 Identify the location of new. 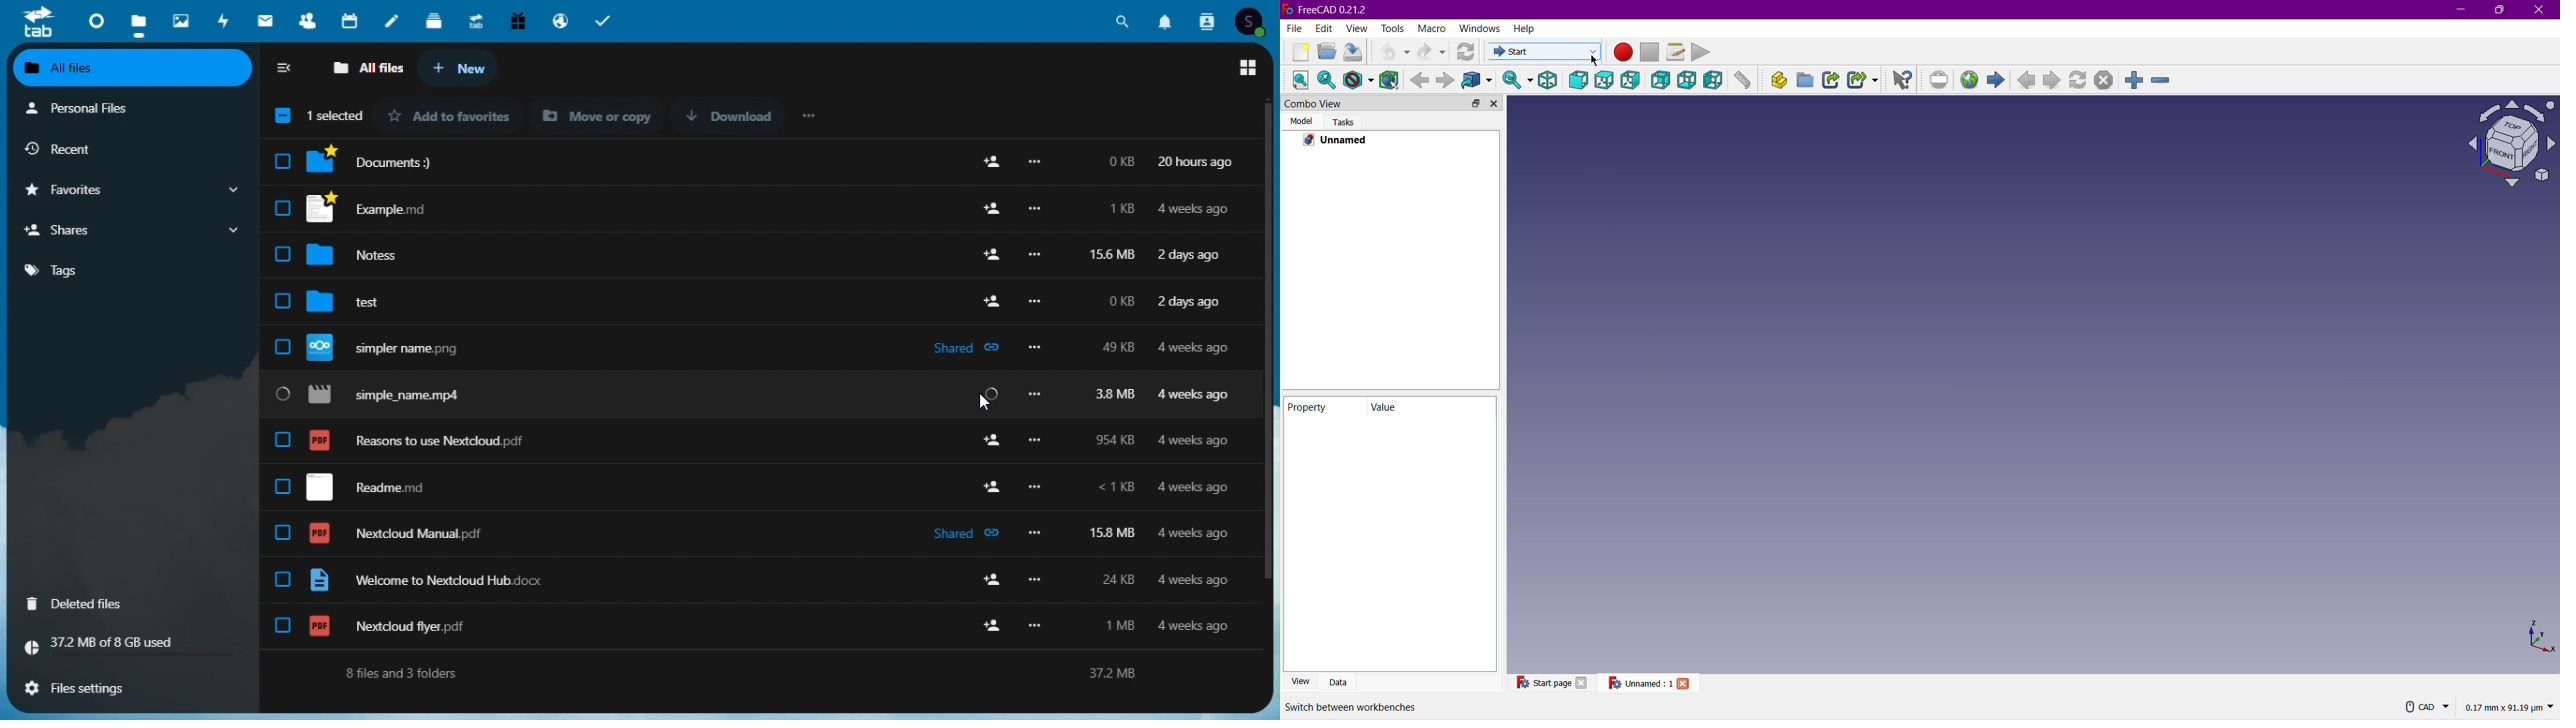
(456, 69).